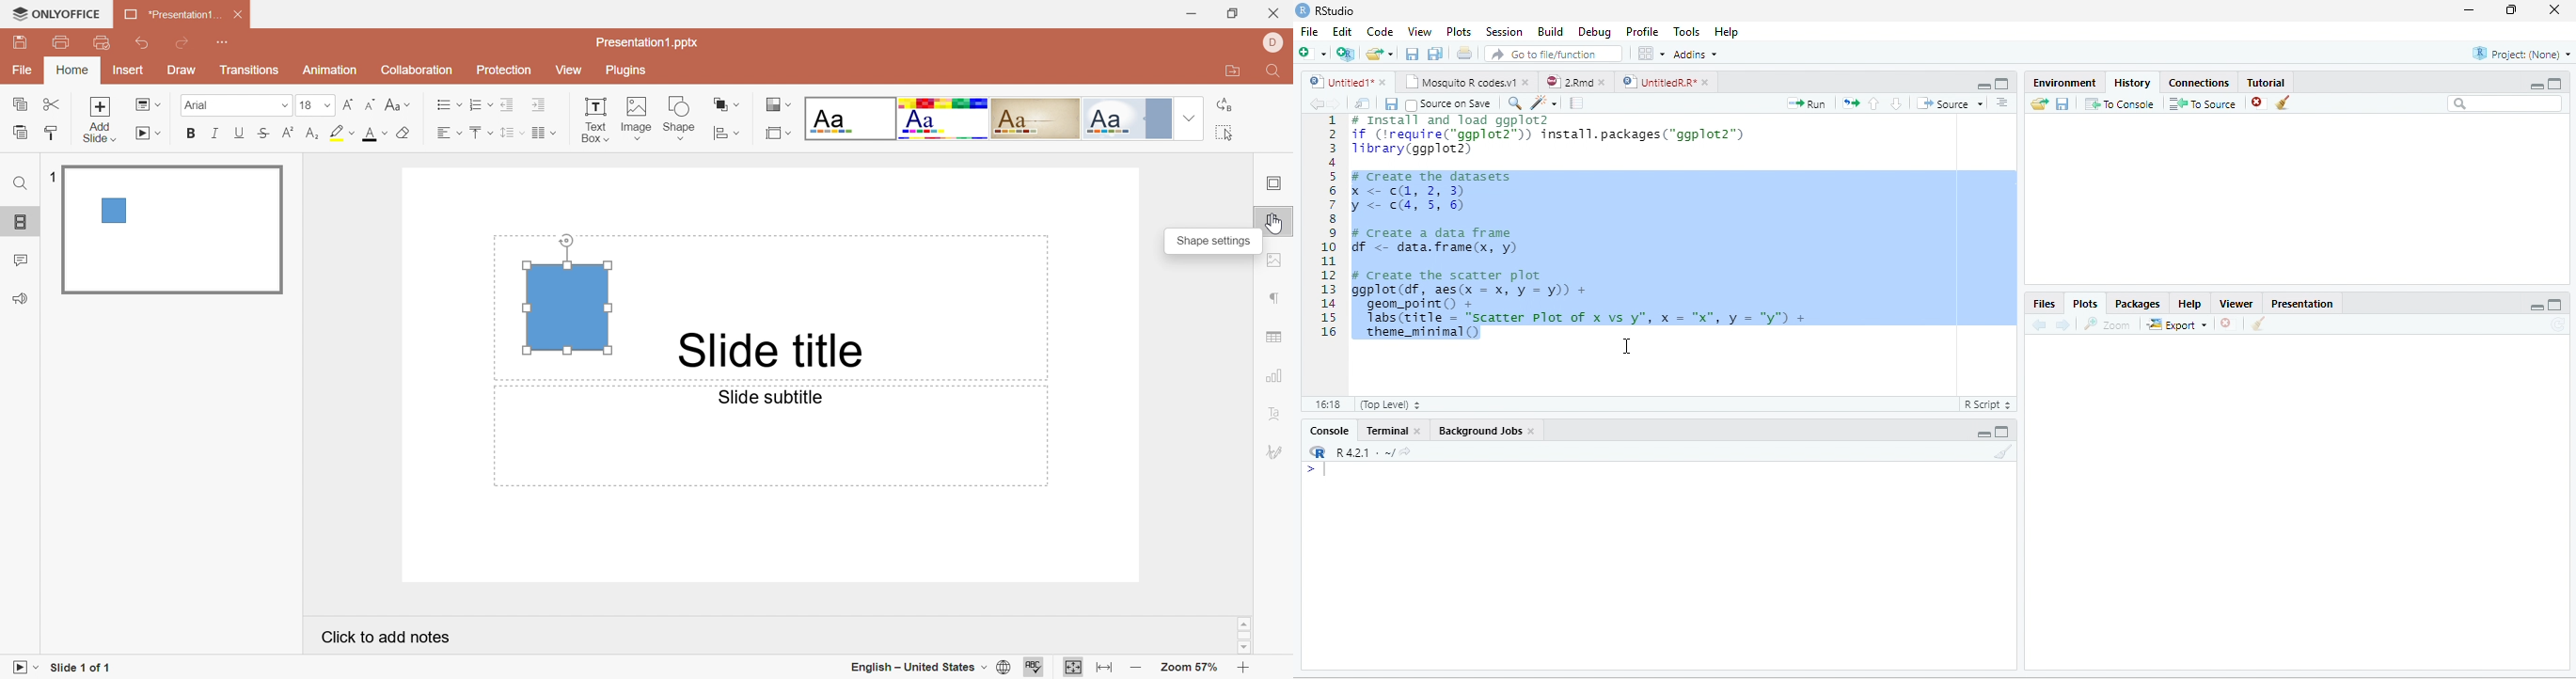 The height and width of the screenshot is (700, 2576). I want to click on Refresh current plot, so click(2557, 324).